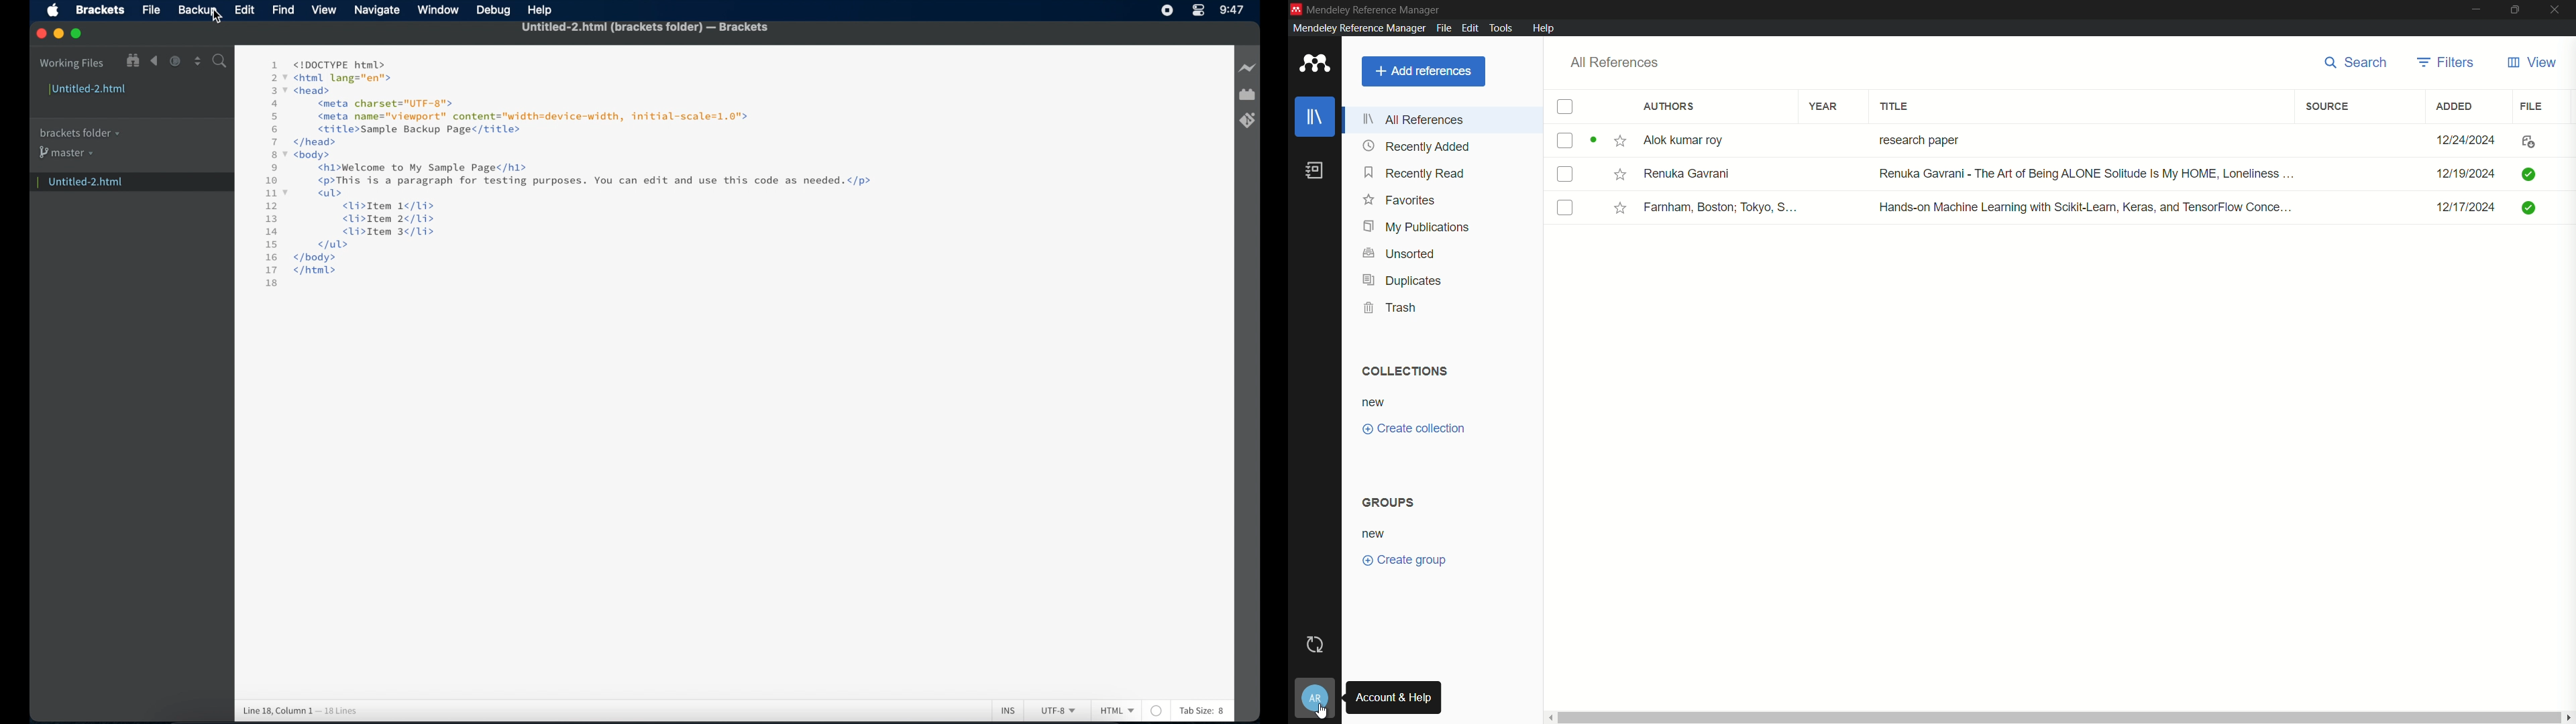 The height and width of the screenshot is (728, 2576). What do you see at coordinates (1615, 62) in the screenshot?
I see `all references` at bounding box center [1615, 62].